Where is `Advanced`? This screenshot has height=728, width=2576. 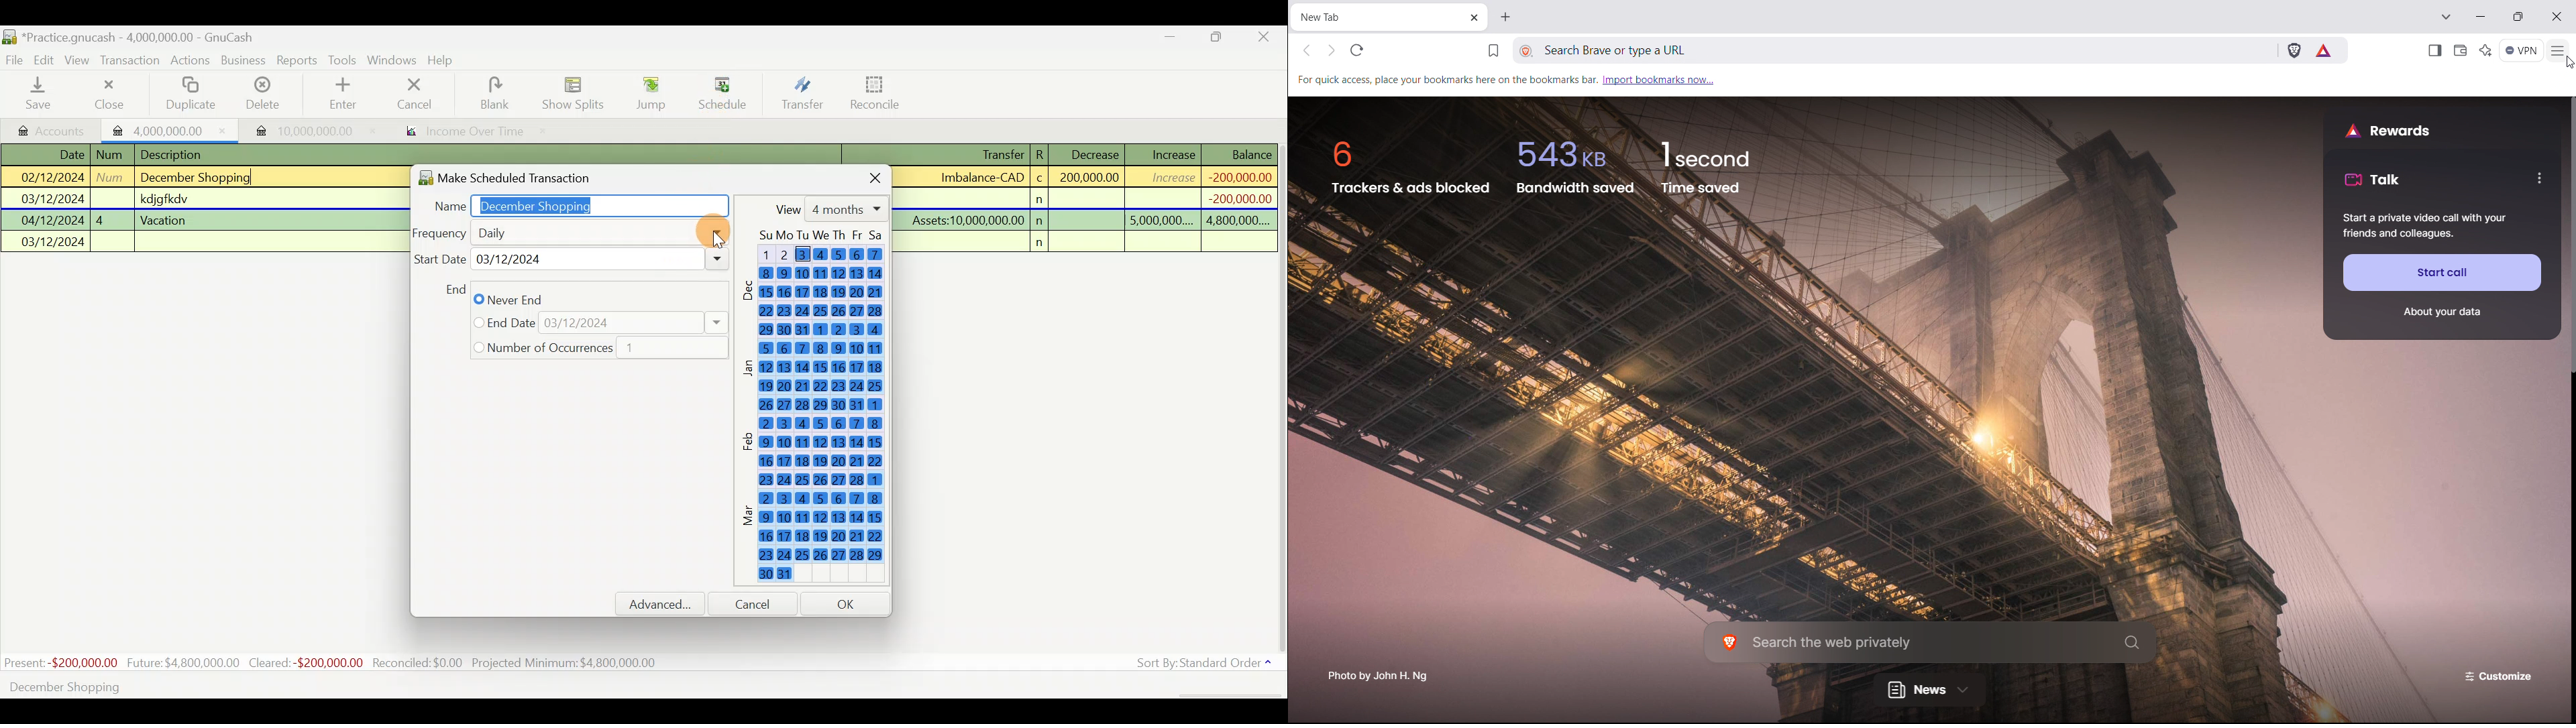
Advanced is located at coordinates (666, 604).